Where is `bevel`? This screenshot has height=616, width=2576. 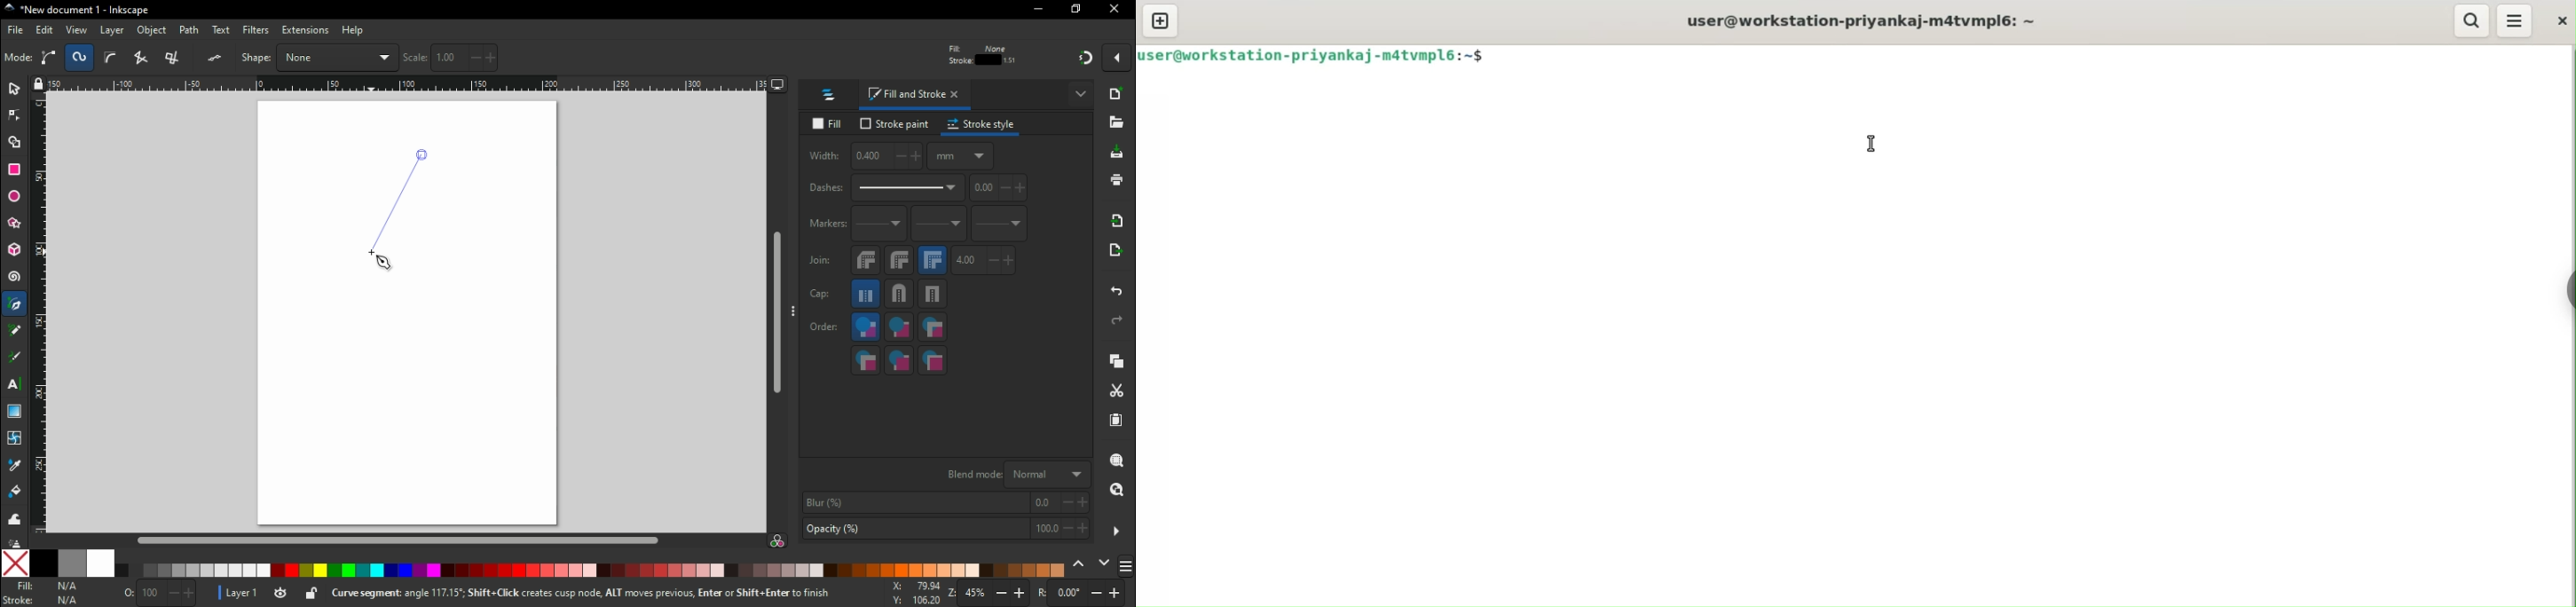
bevel is located at coordinates (865, 264).